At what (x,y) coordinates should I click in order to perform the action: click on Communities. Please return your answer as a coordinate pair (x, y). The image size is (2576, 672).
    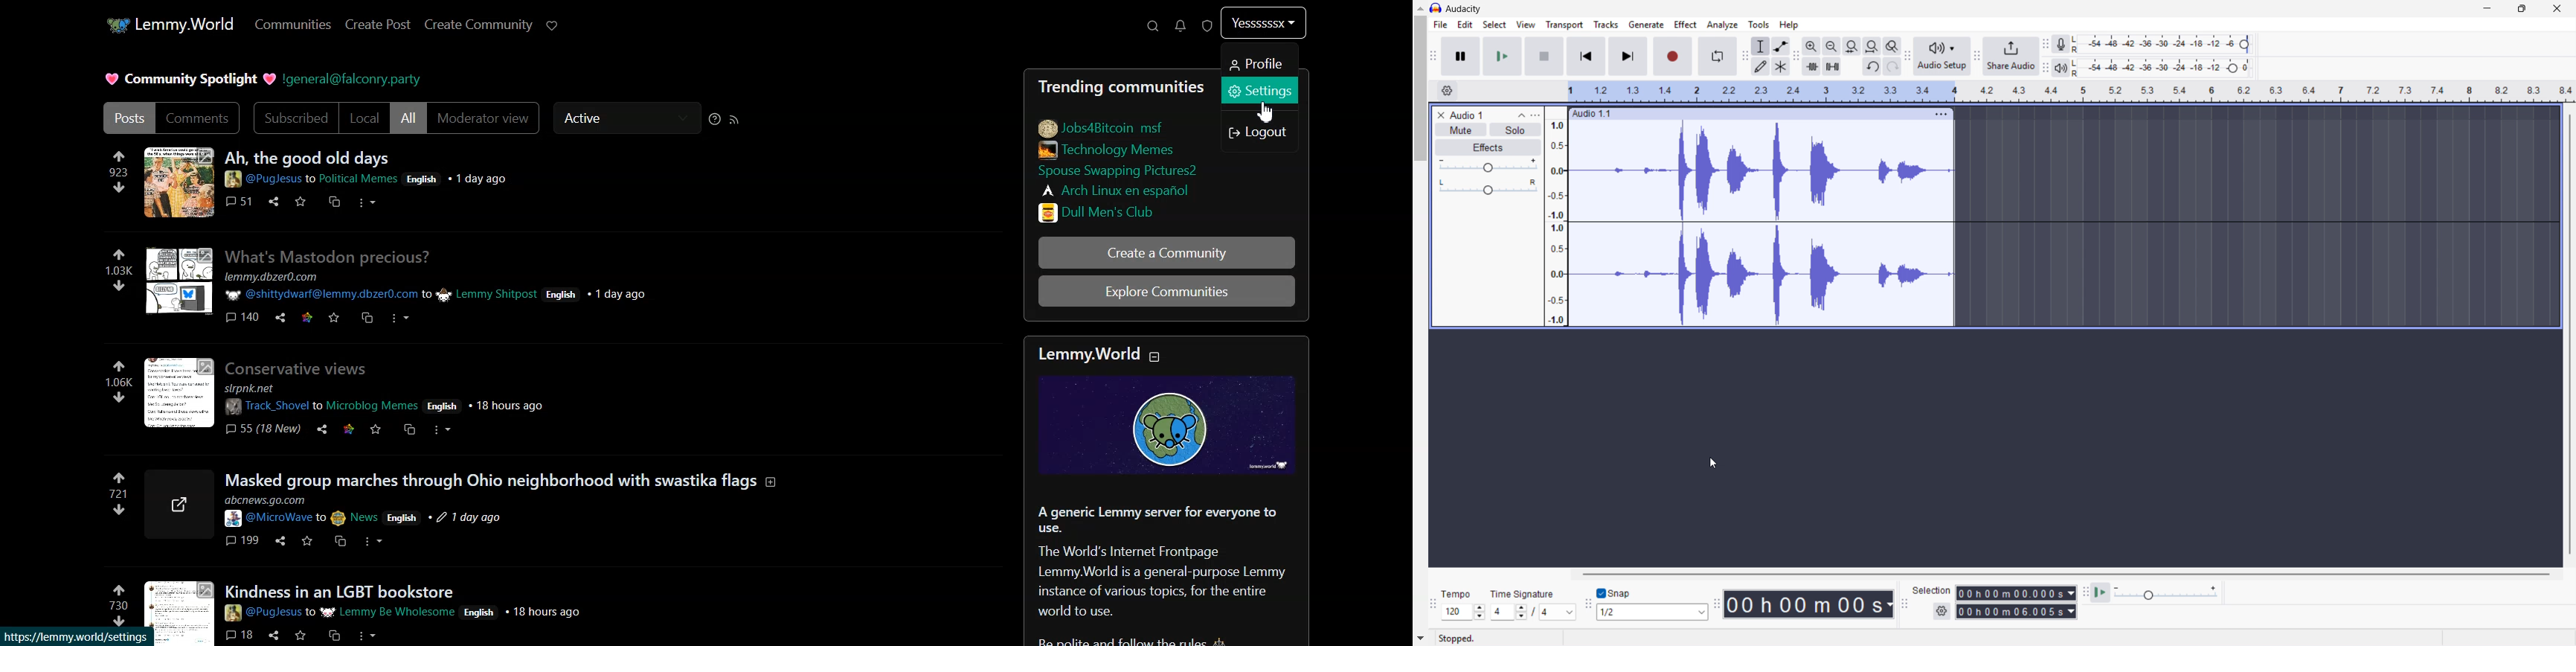
    Looking at the image, I should click on (292, 25).